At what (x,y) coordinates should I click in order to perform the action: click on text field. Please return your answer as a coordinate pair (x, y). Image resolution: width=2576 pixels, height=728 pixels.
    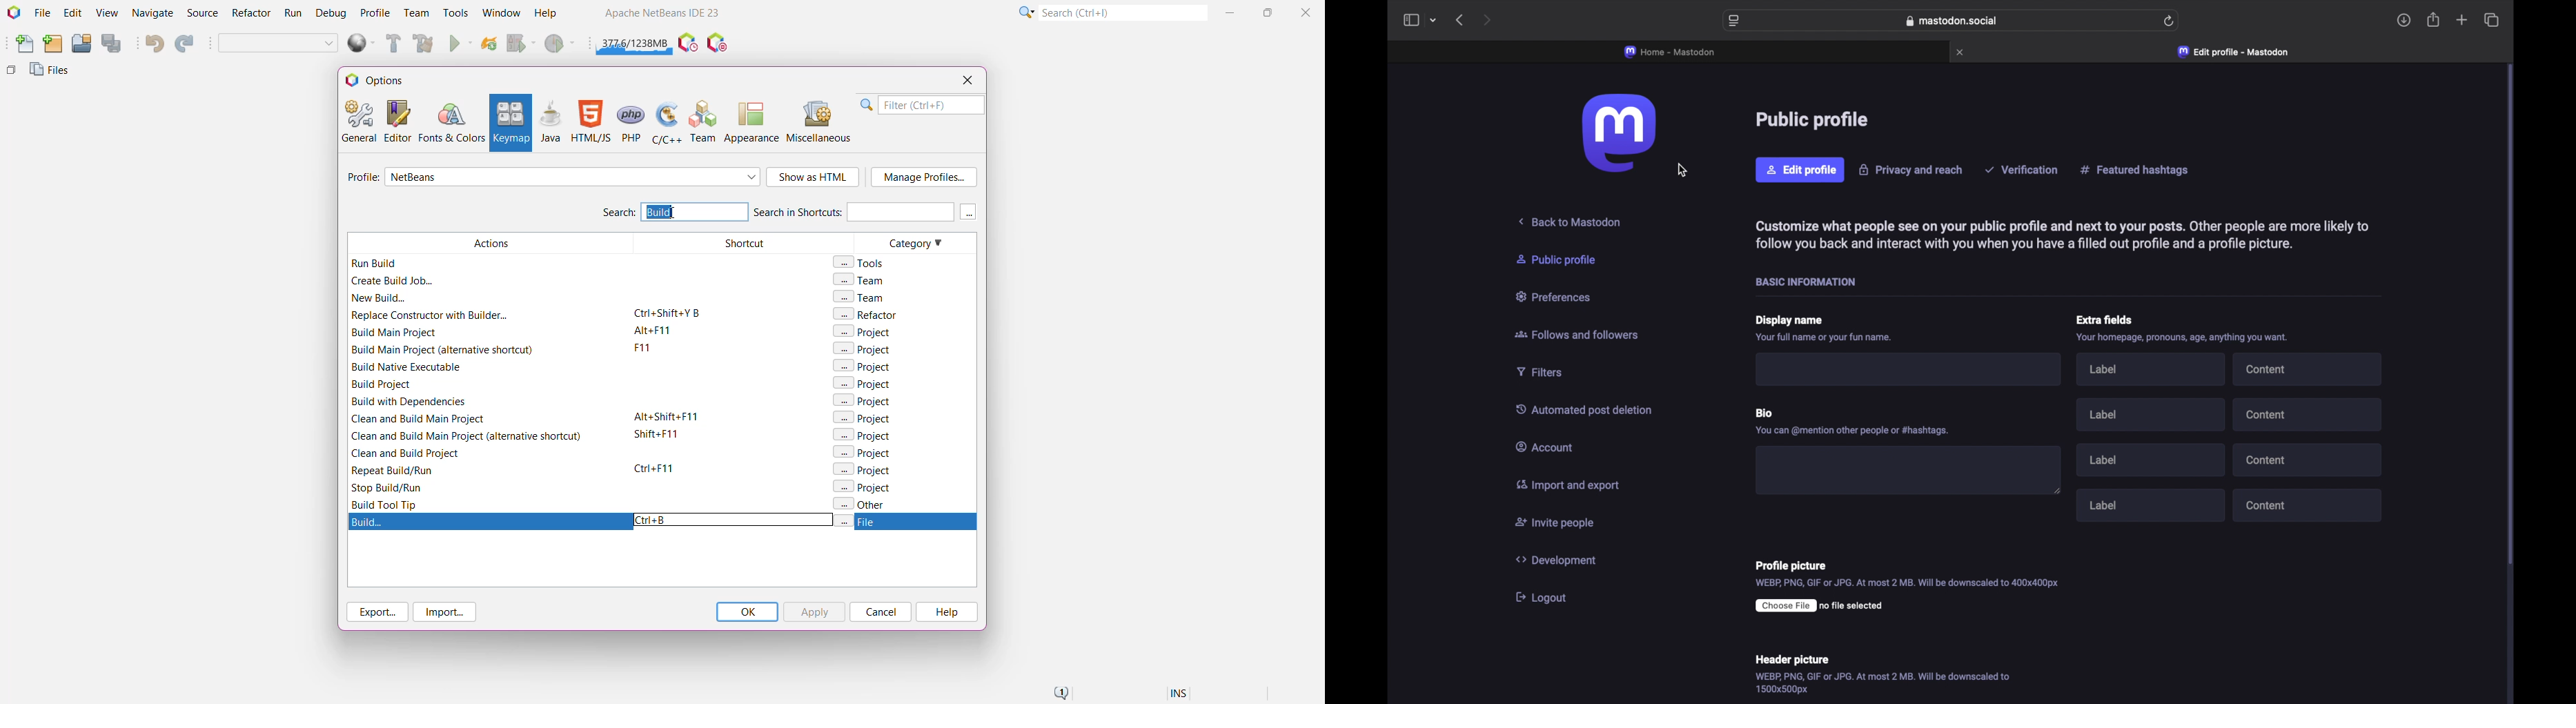
    Looking at the image, I should click on (1908, 369).